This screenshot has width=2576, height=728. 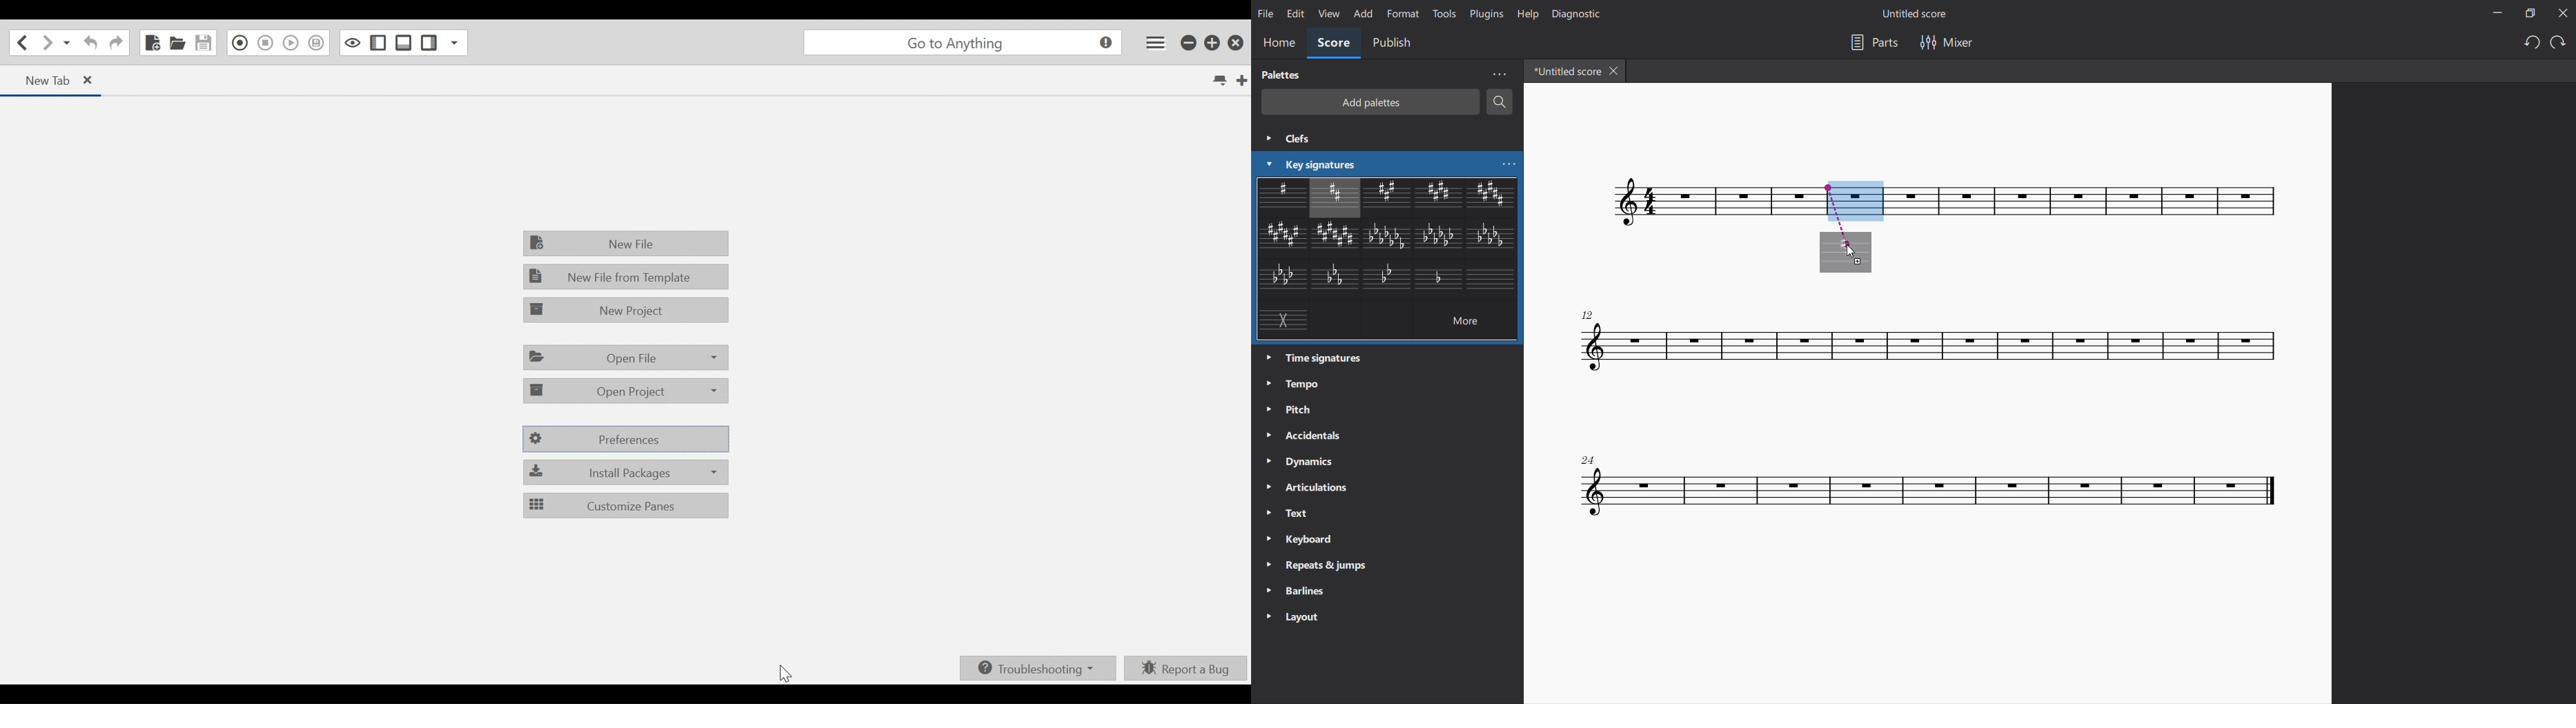 I want to click on close tab, so click(x=1615, y=72).